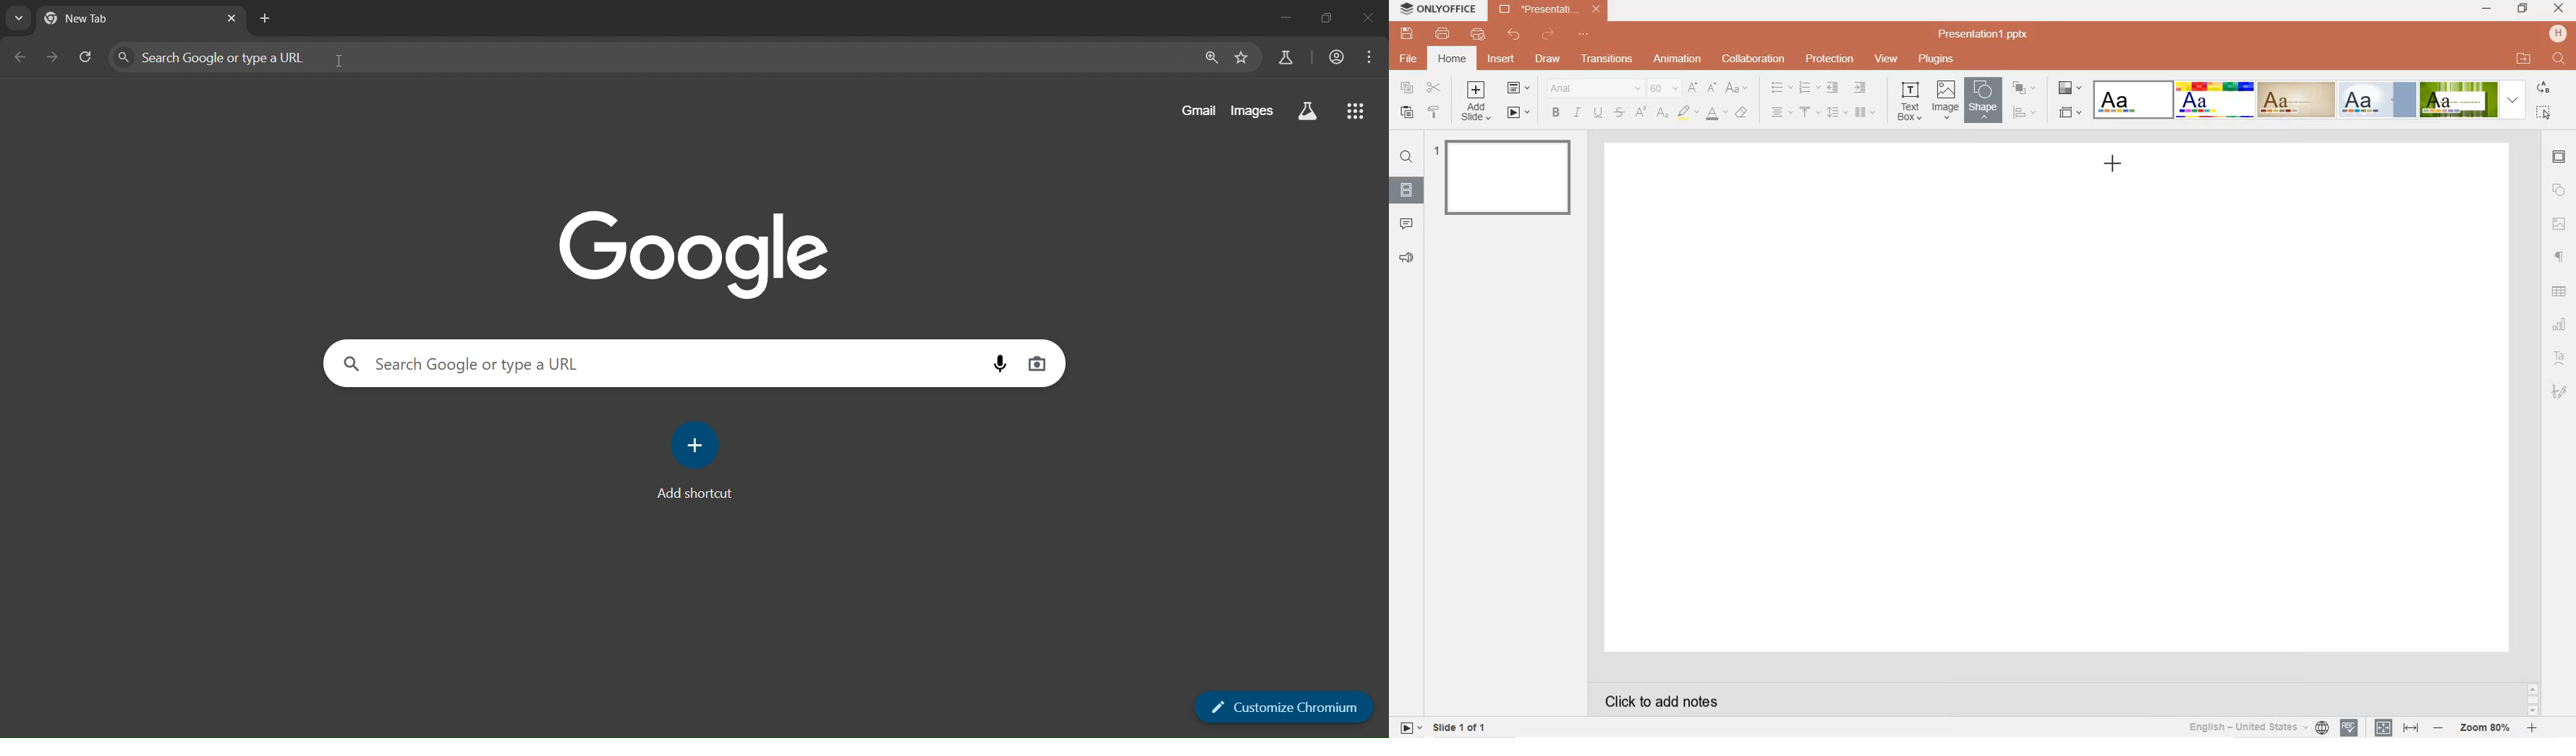 Image resolution: width=2576 pixels, height=756 pixels. What do you see at coordinates (1285, 708) in the screenshot?
I see `Customize Chromium` at bounding box center [1285, 708].